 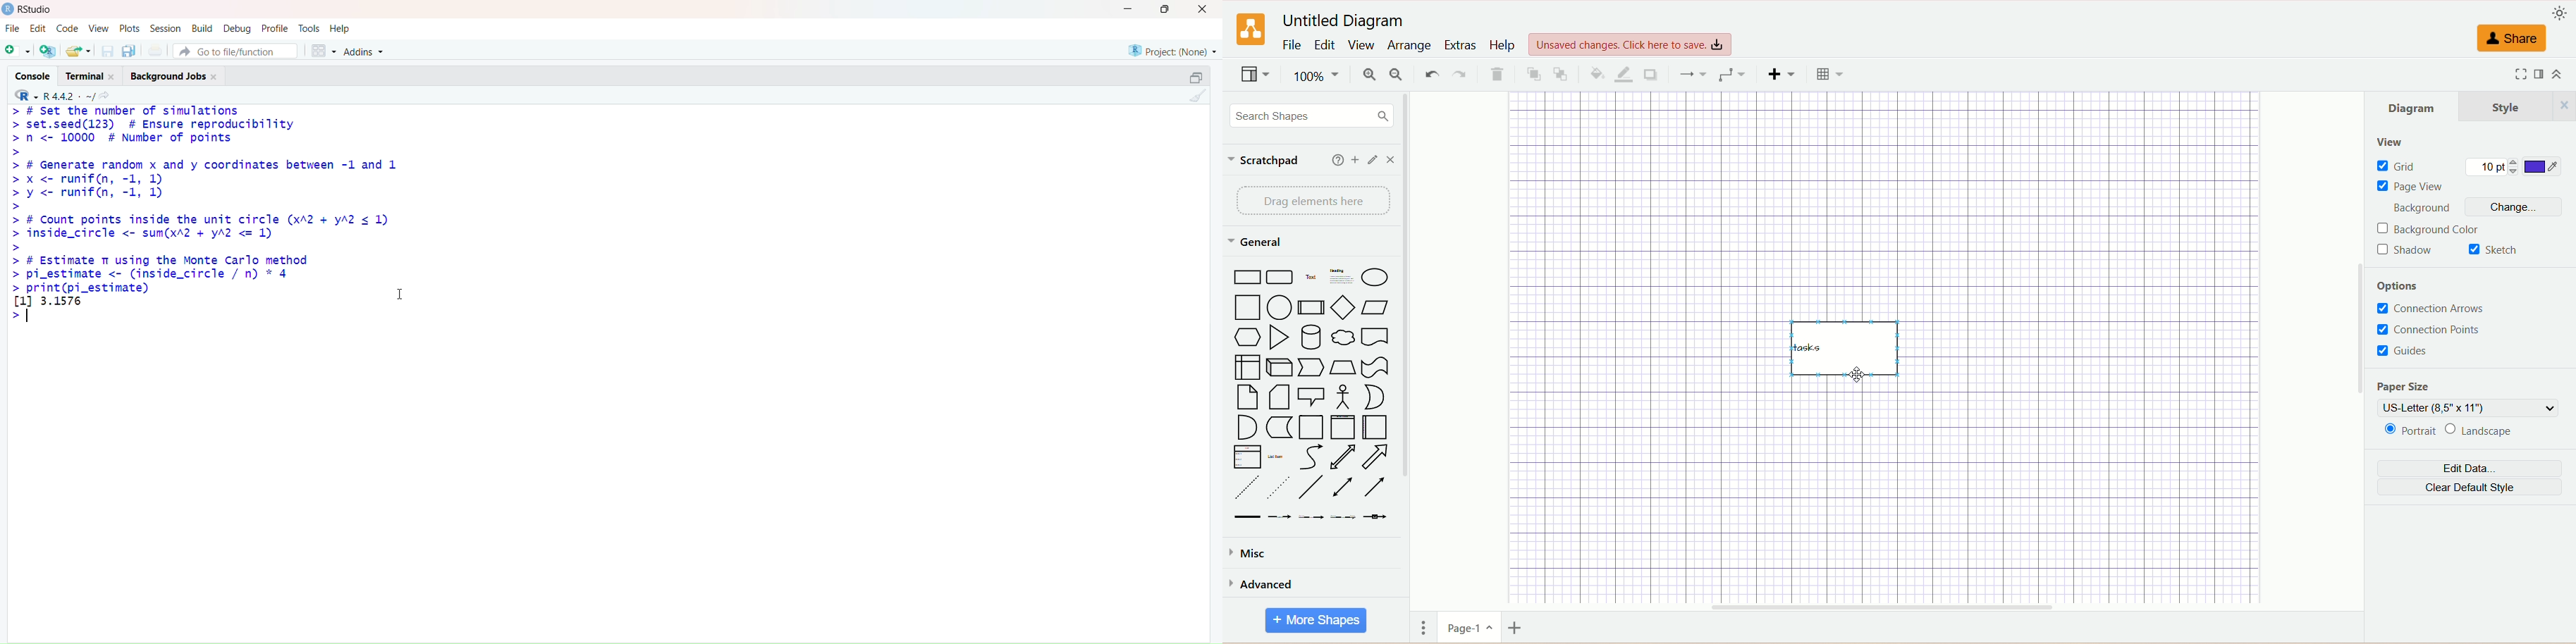 I want to click on Two-way Arrow, so click(x=1343, y=457).